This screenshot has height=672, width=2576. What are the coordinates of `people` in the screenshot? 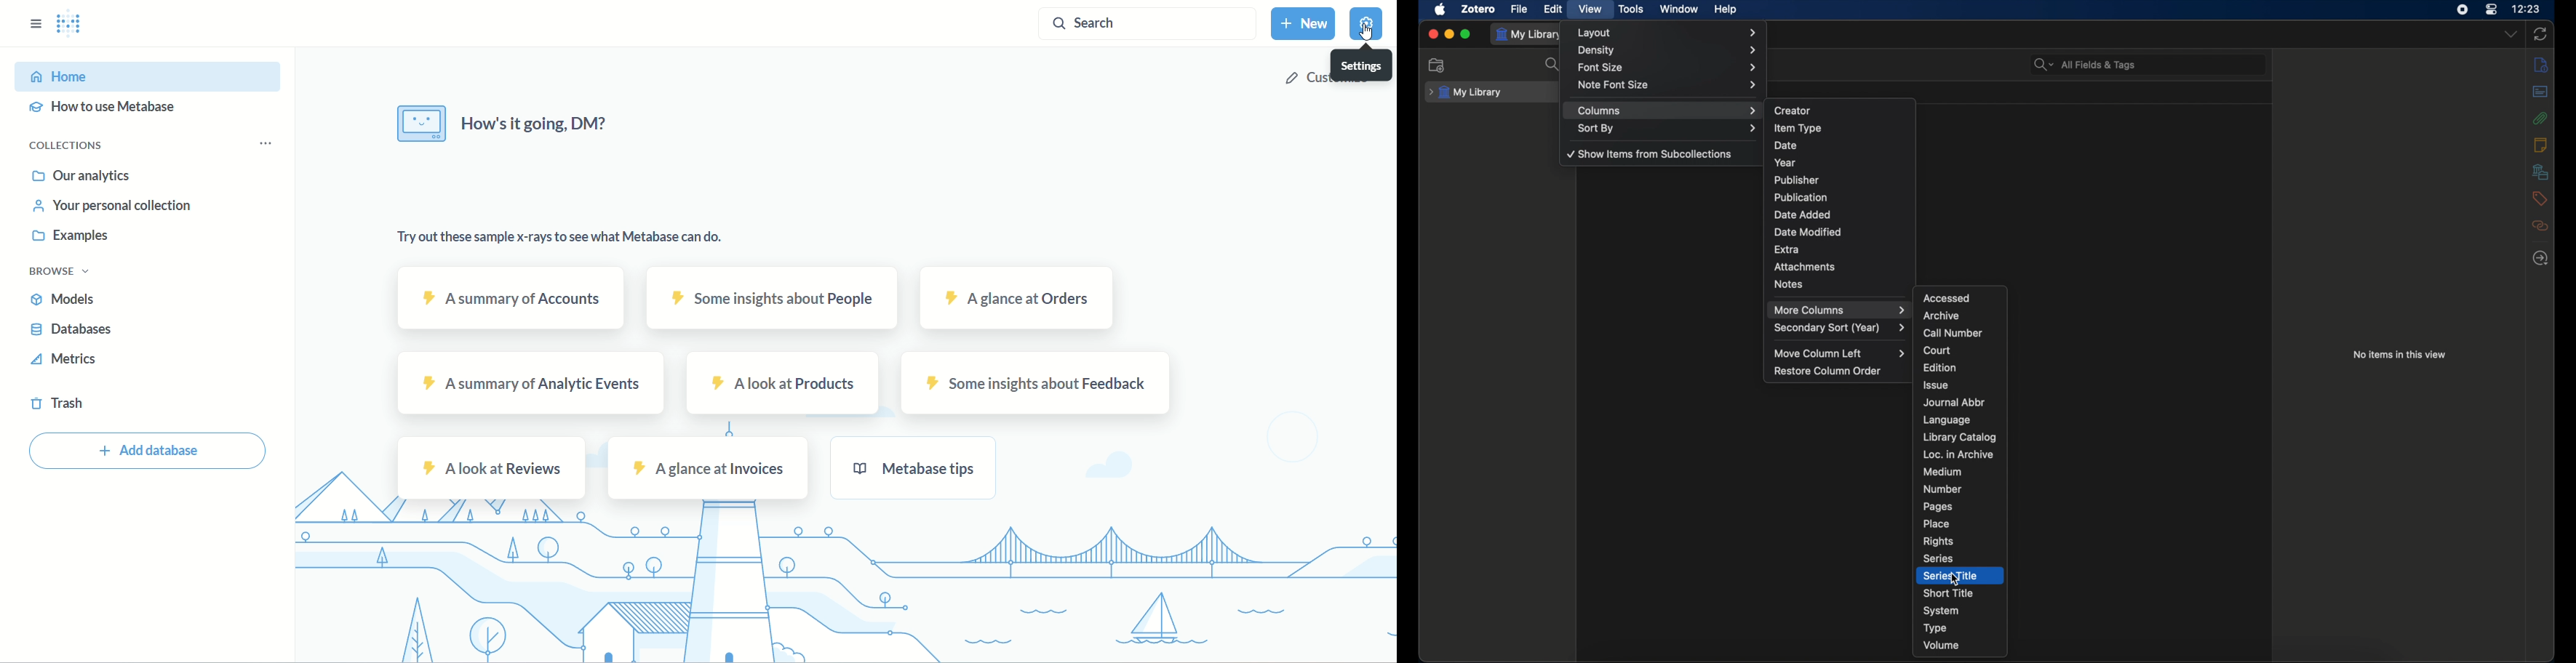 It's located at (772, 300).